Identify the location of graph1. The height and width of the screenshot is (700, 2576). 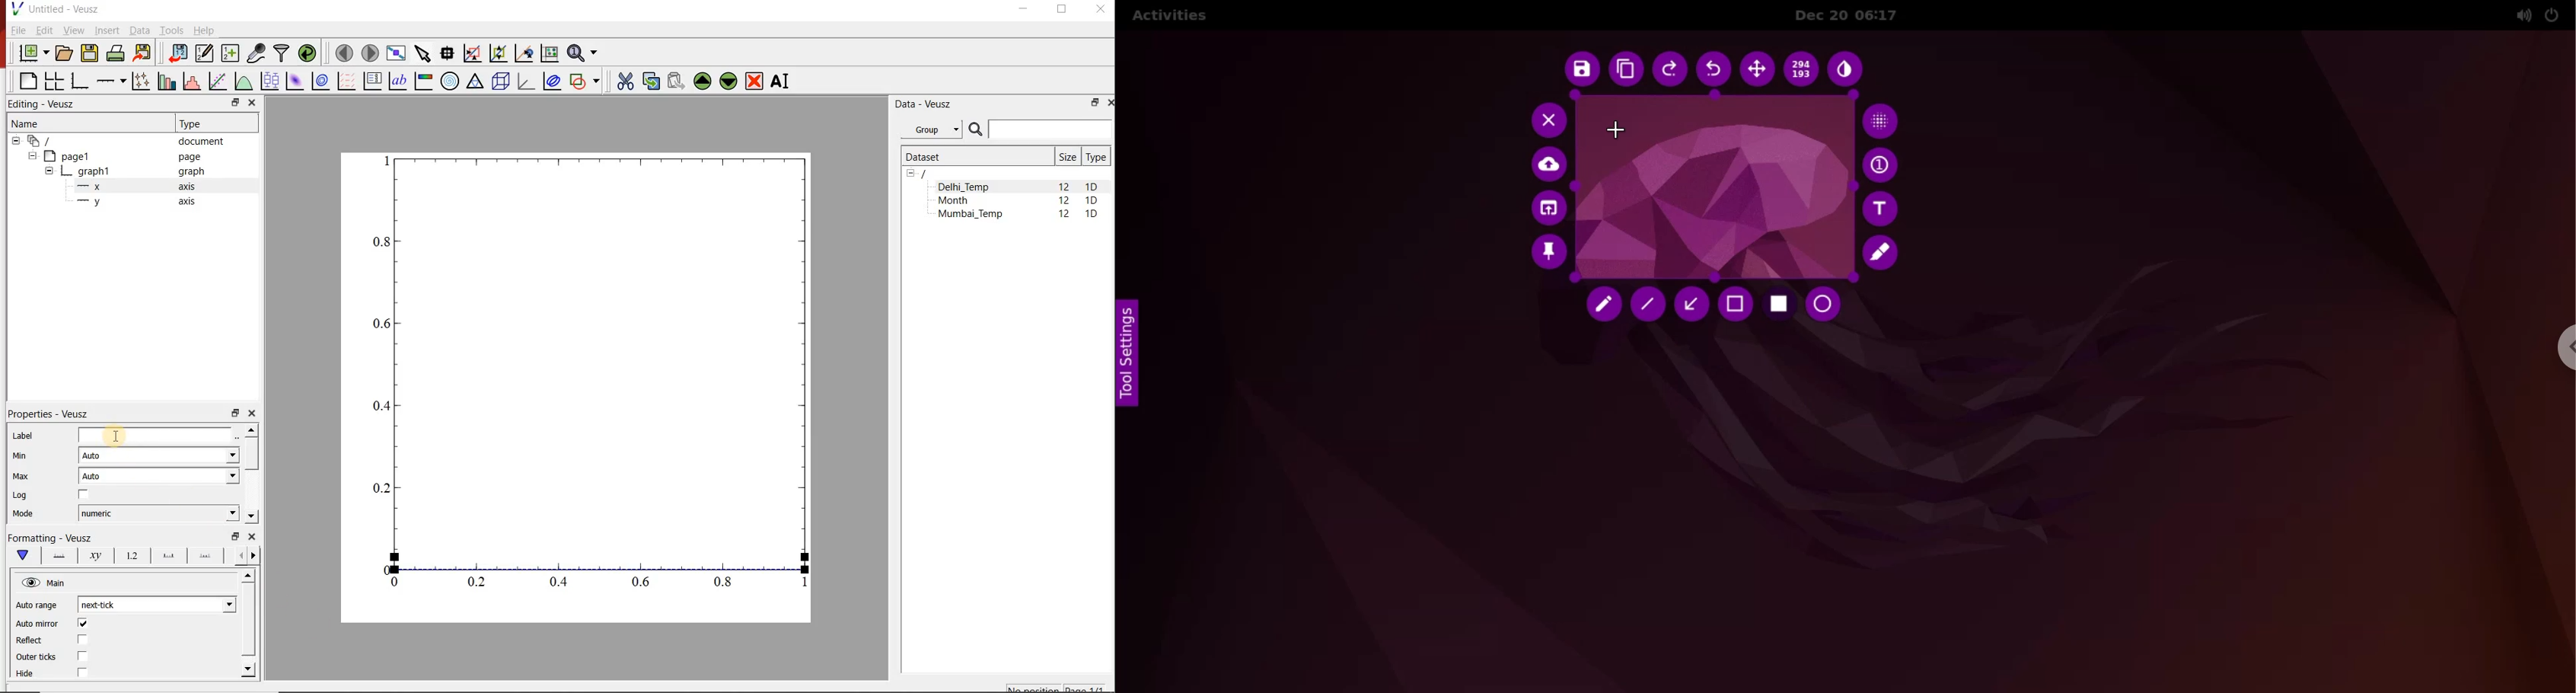
(126, 171).